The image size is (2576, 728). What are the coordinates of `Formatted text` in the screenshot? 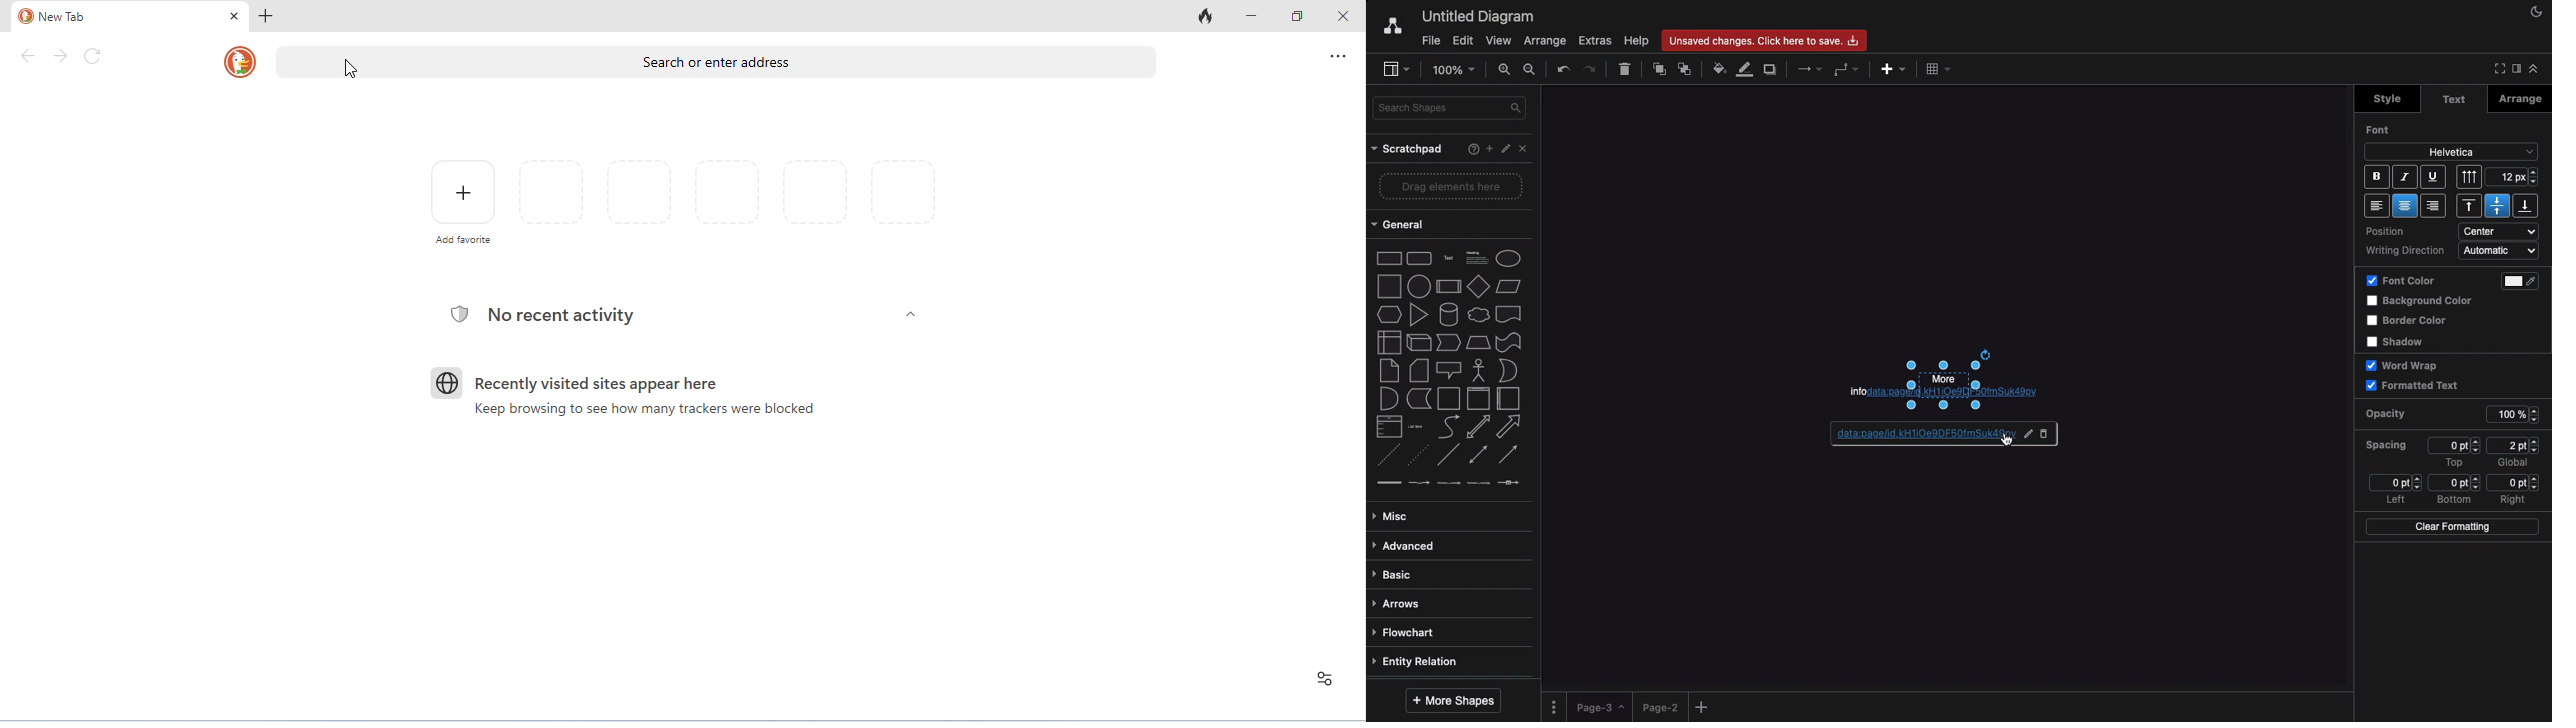 It's located at (2414, 385).